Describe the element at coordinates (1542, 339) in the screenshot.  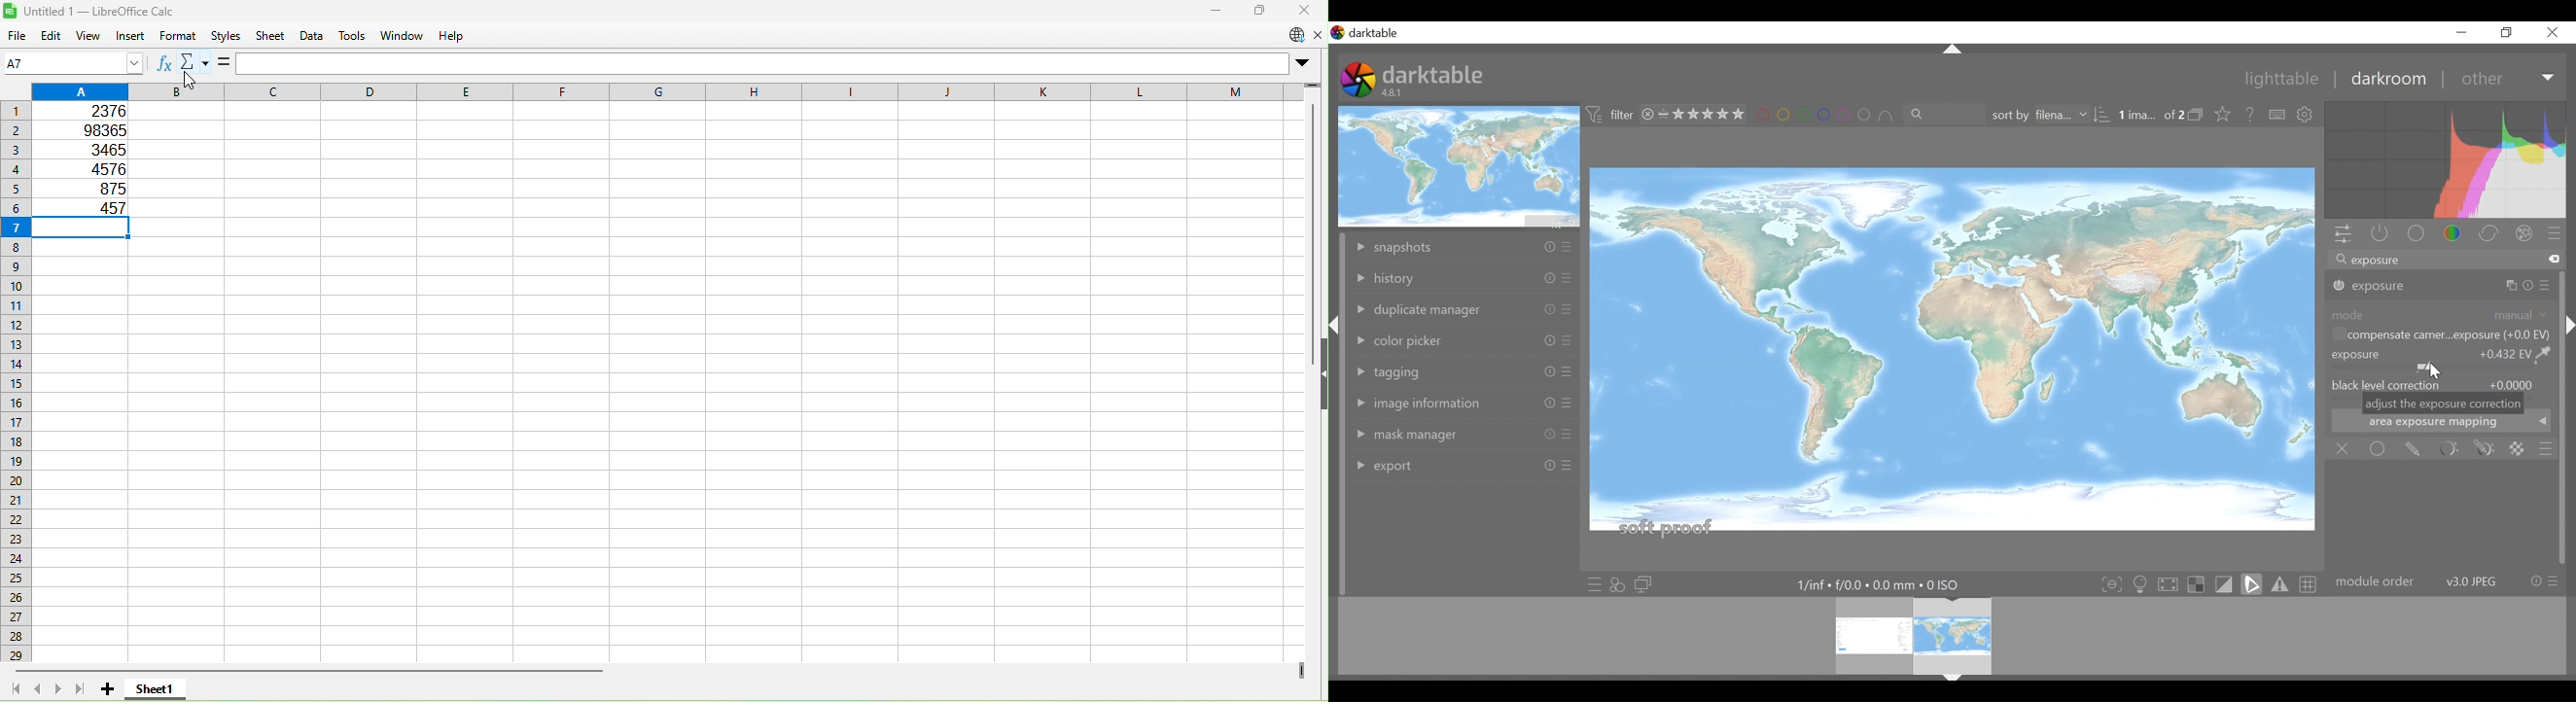
I see `` at that location.